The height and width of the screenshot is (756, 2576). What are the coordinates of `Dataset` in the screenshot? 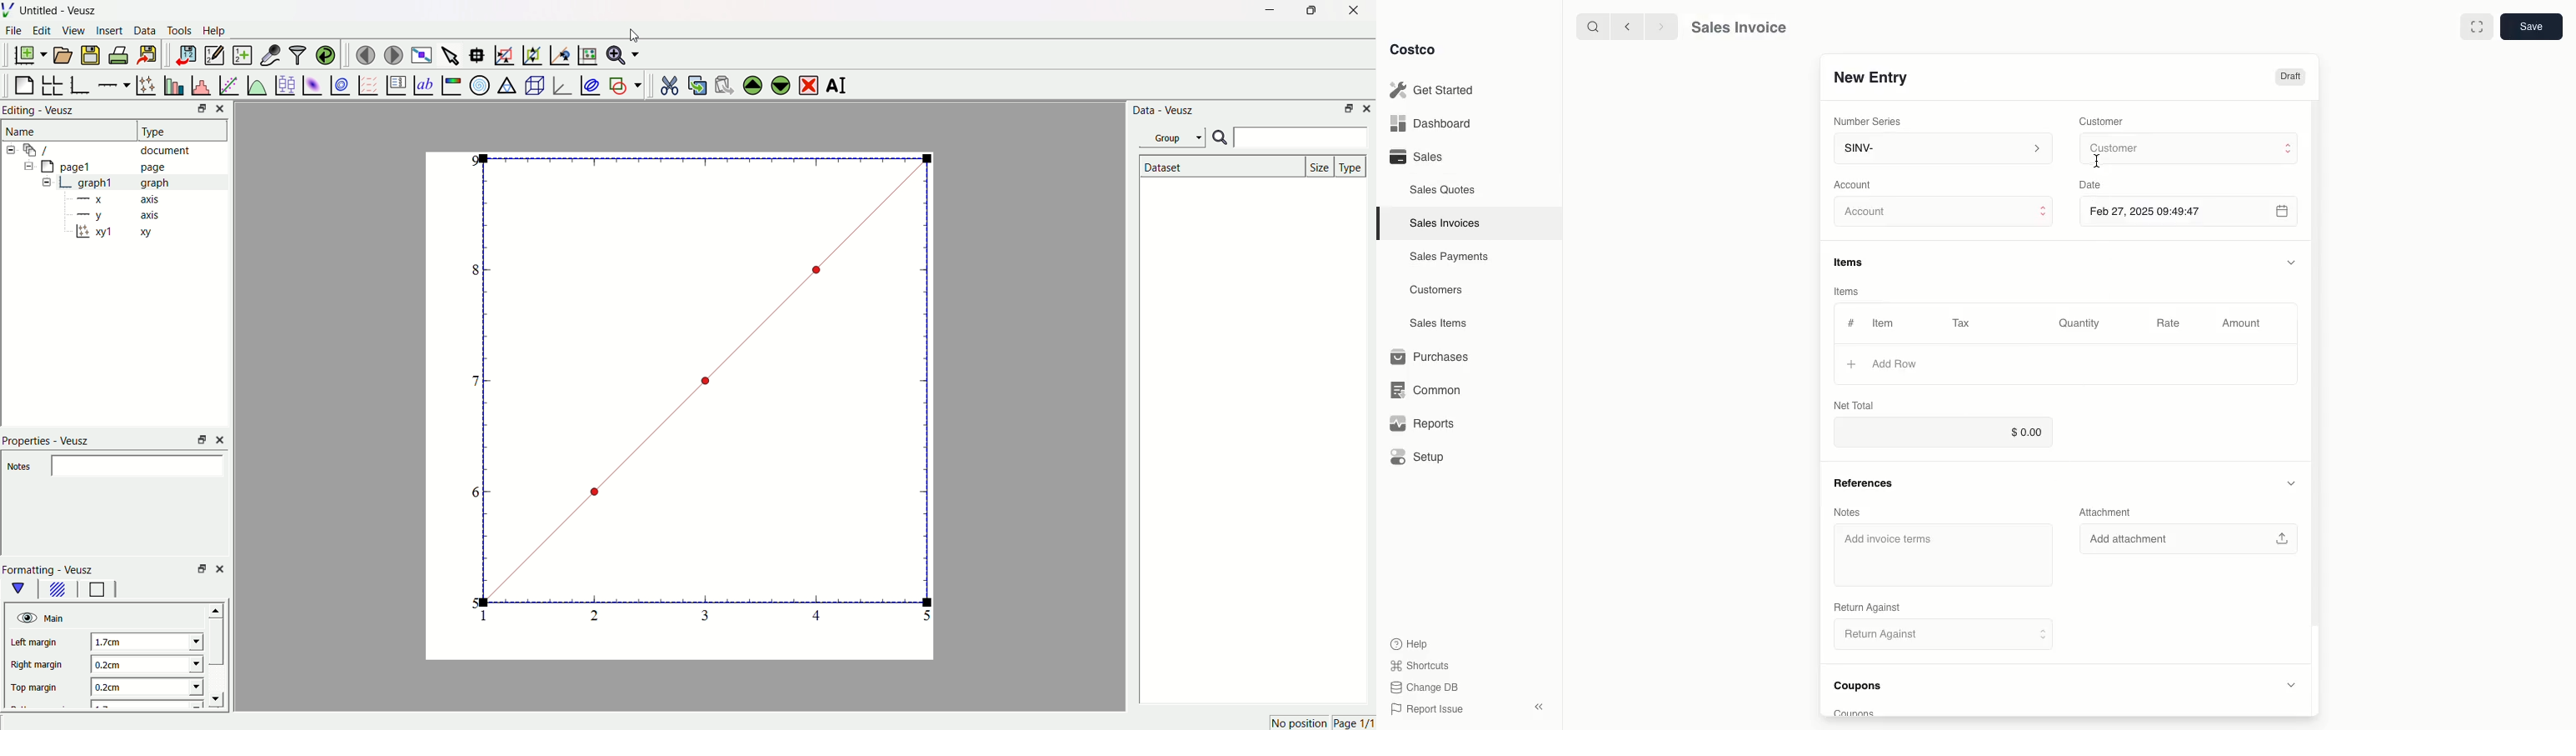 It's located at (1219, 166).